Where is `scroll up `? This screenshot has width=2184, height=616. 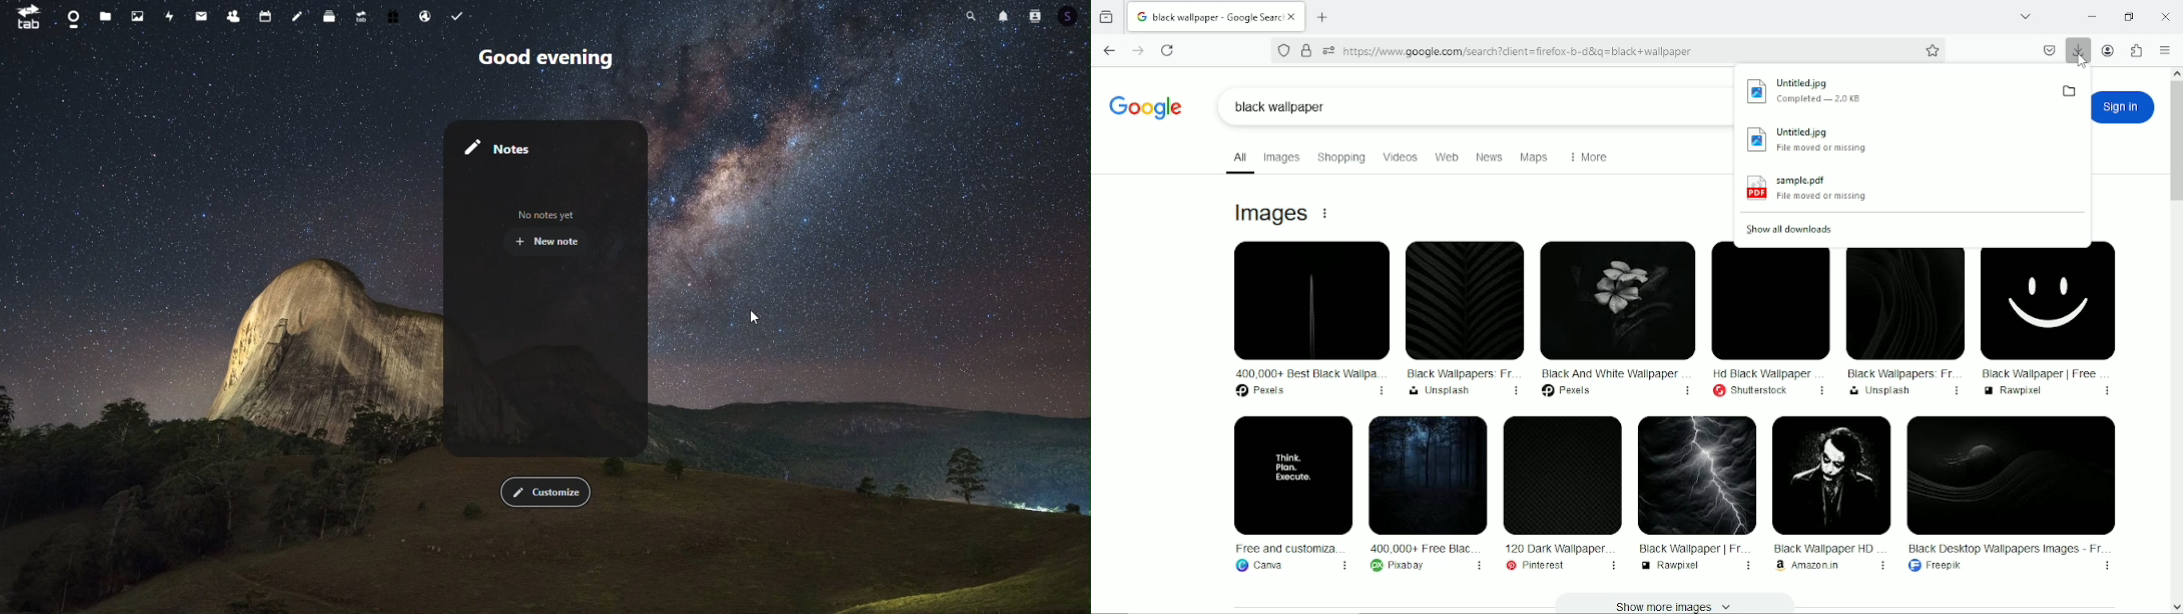
scroll up  is located at coordinates (2175, 73).